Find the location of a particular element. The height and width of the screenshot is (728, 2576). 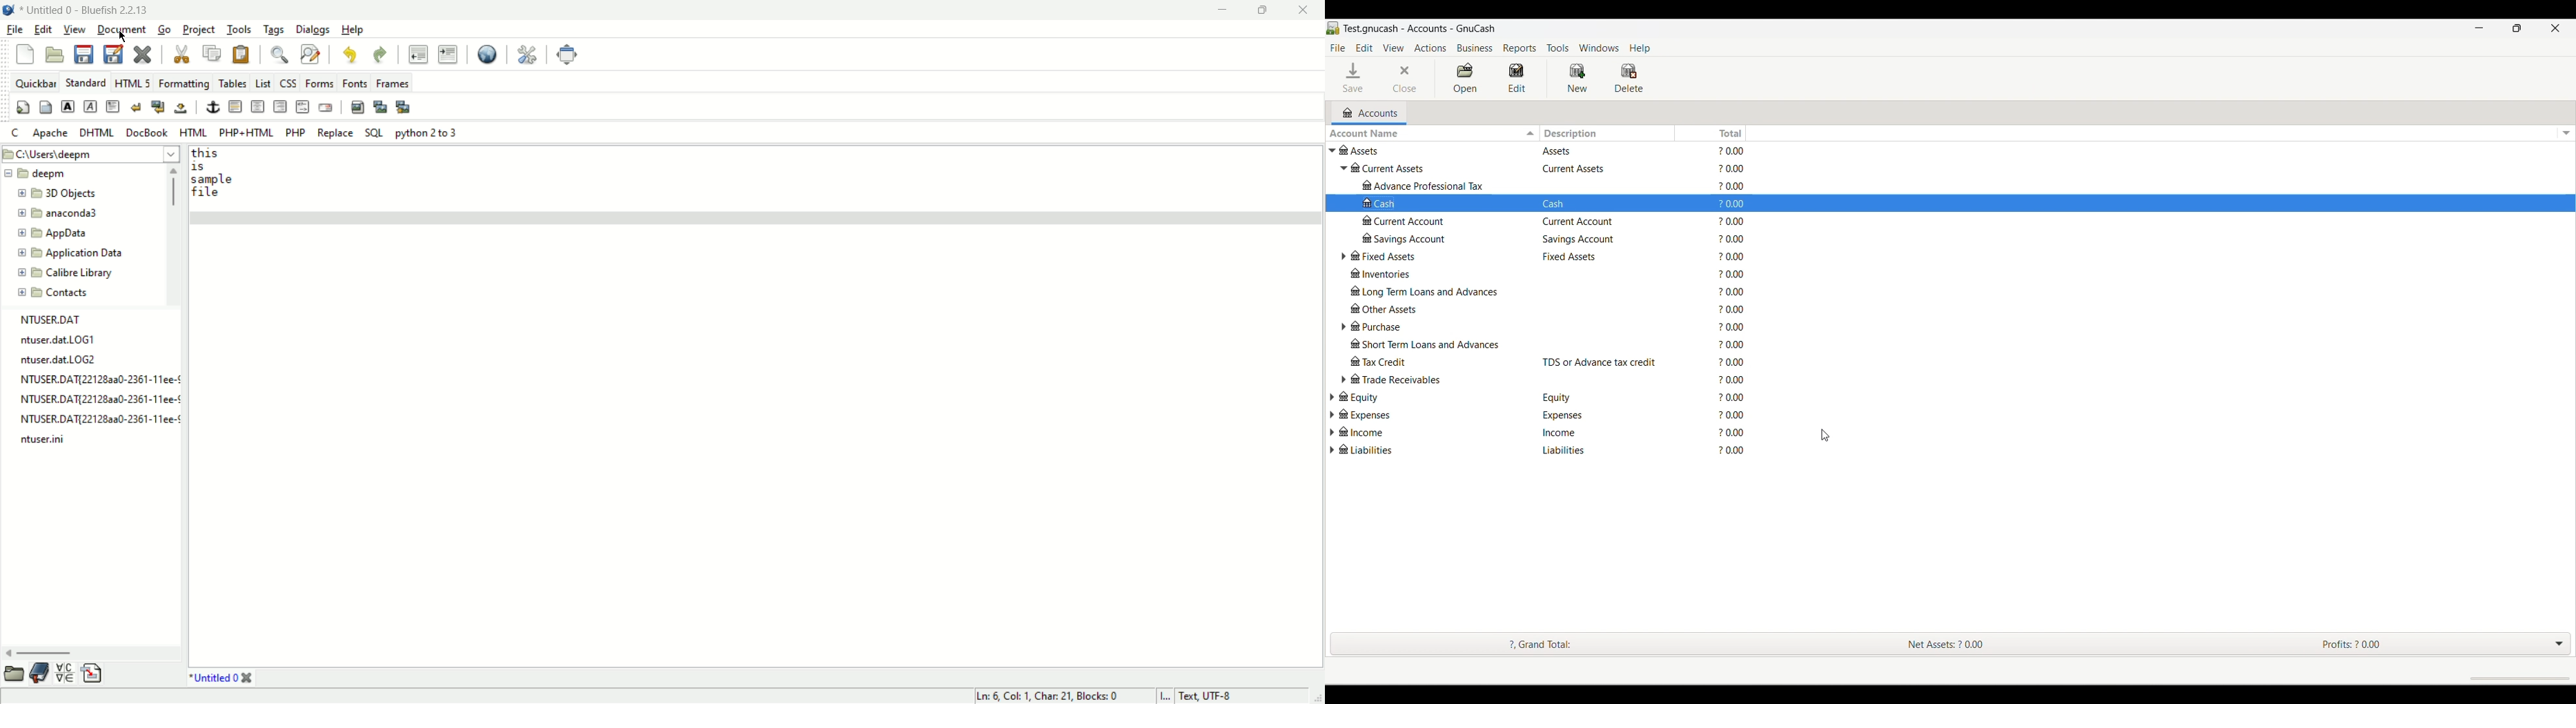

help is located at coordinates (354, 30).